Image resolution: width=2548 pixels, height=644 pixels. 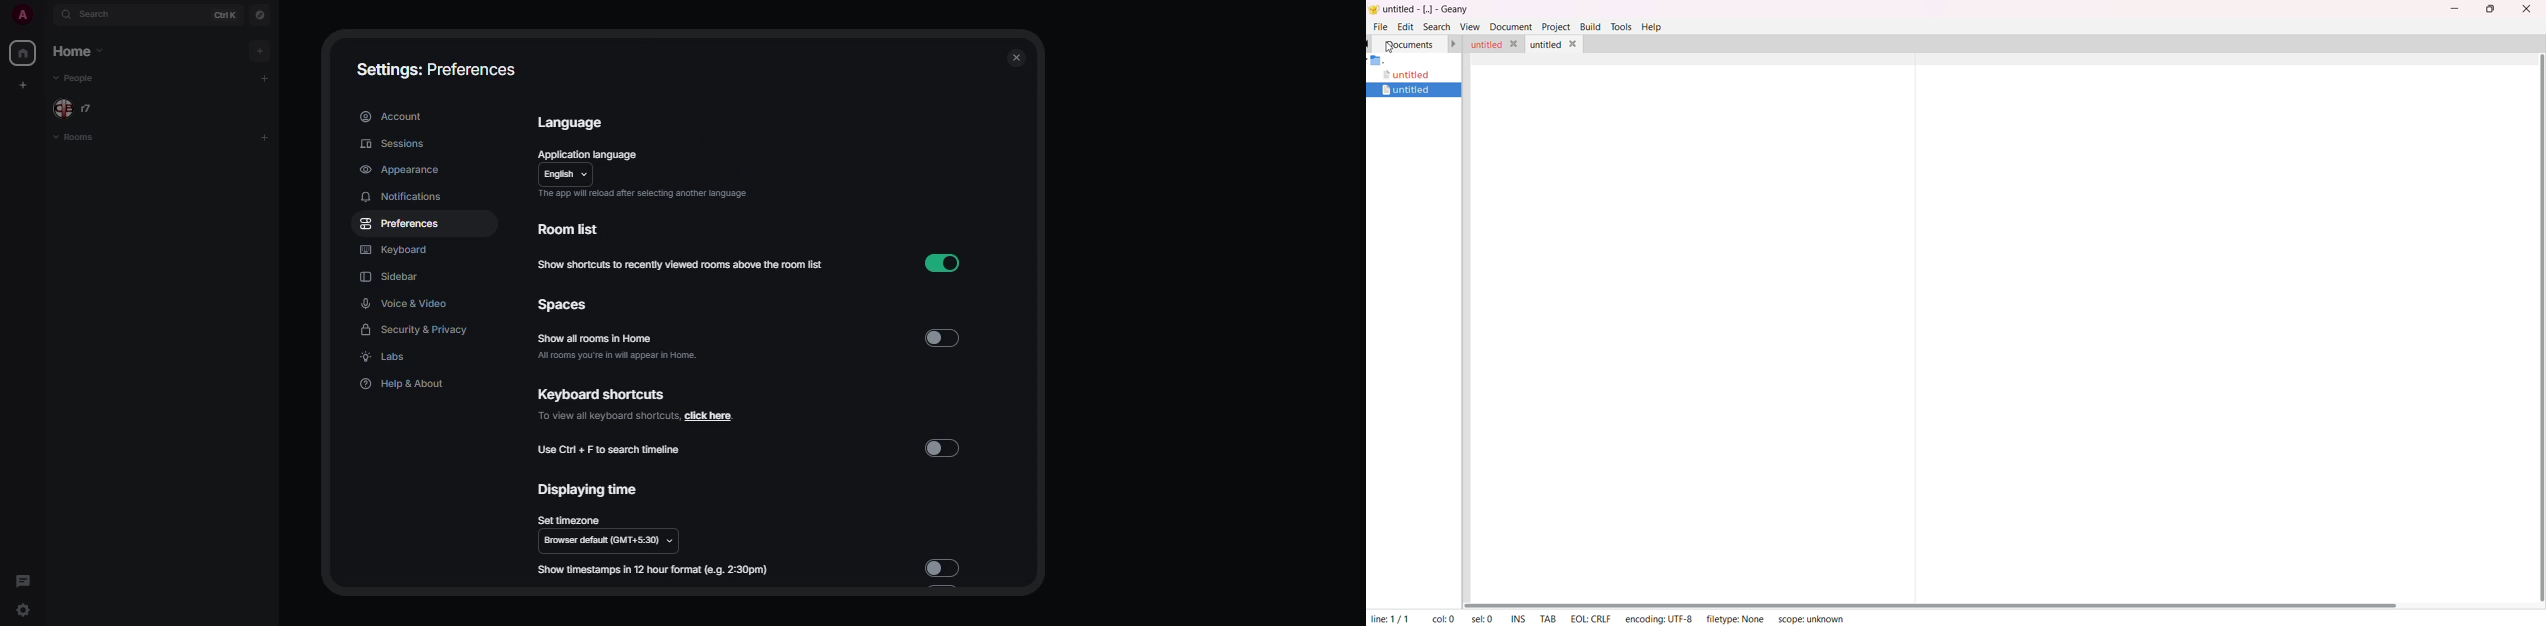 I want to click on disabled, so click(x=947, y=567).